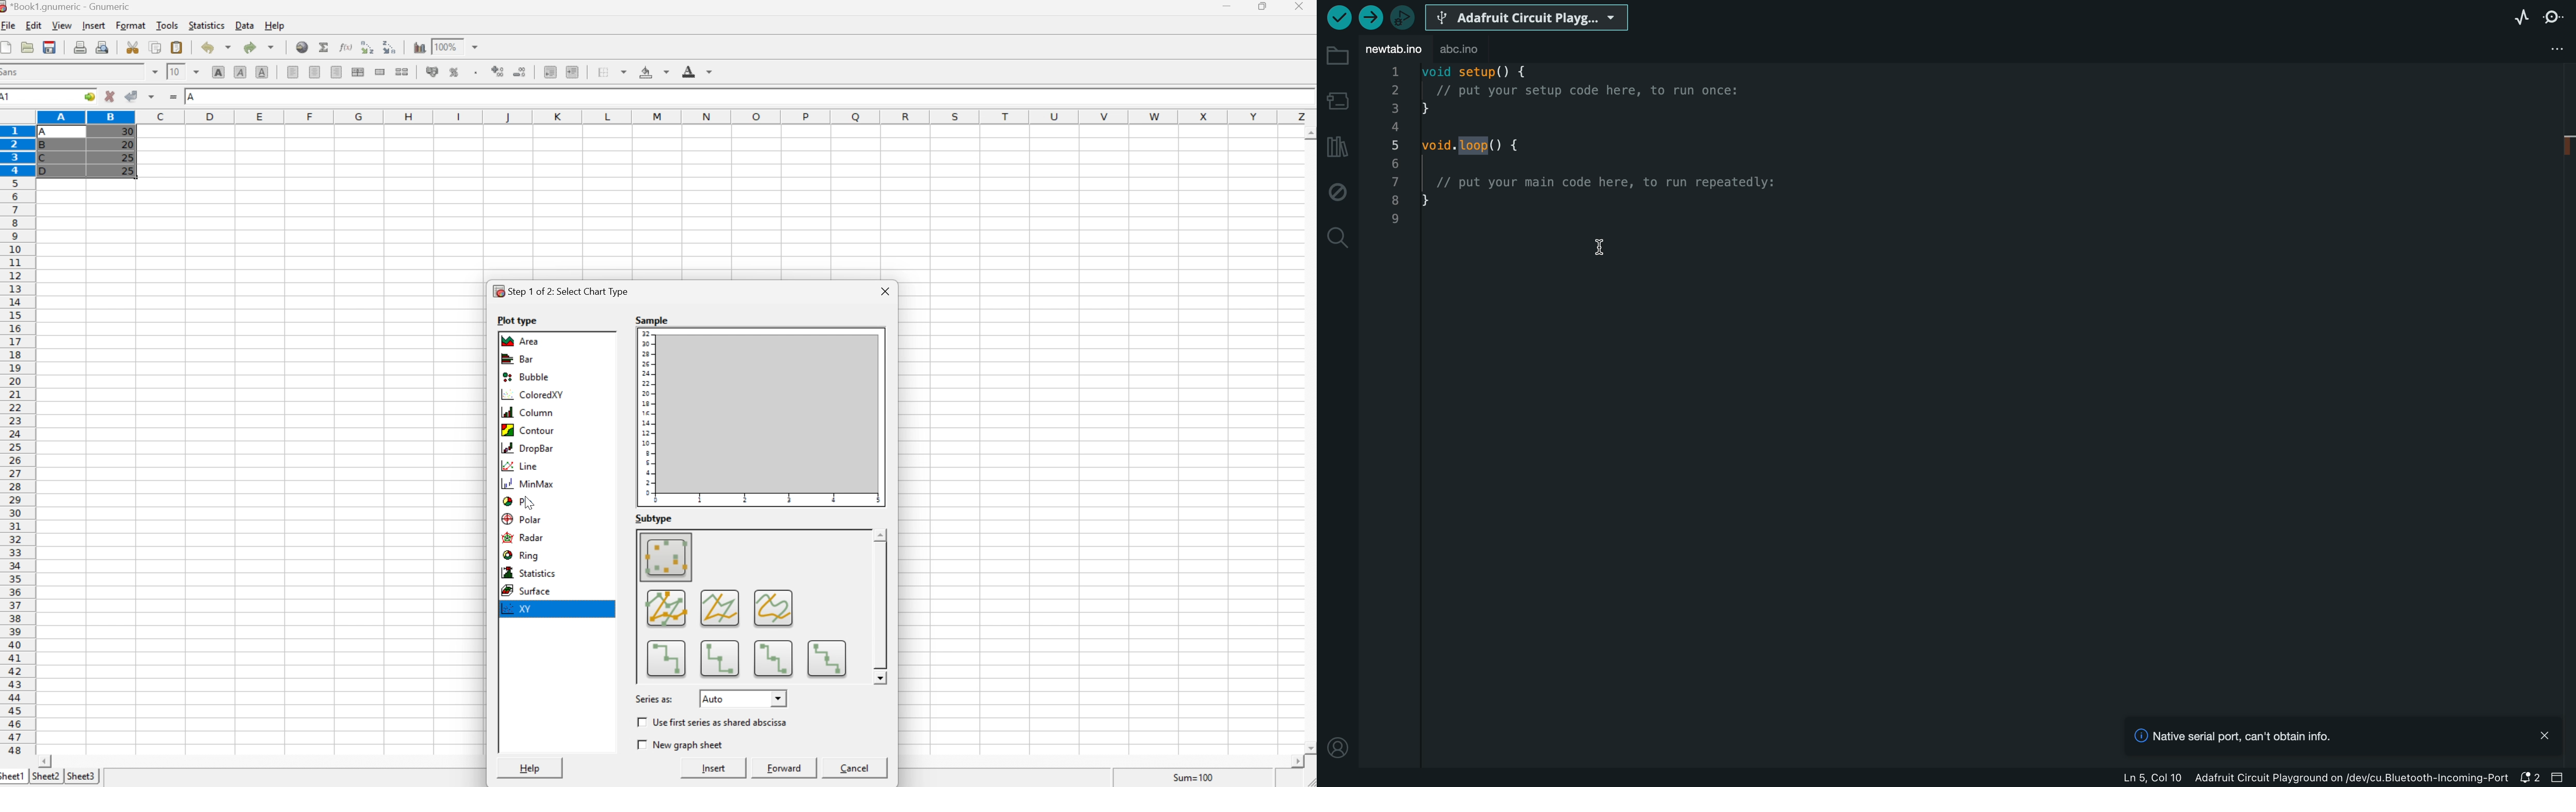 The height and width of the screenshot is (812, 2576). I want to click on Minimize, so click(1227, 6).